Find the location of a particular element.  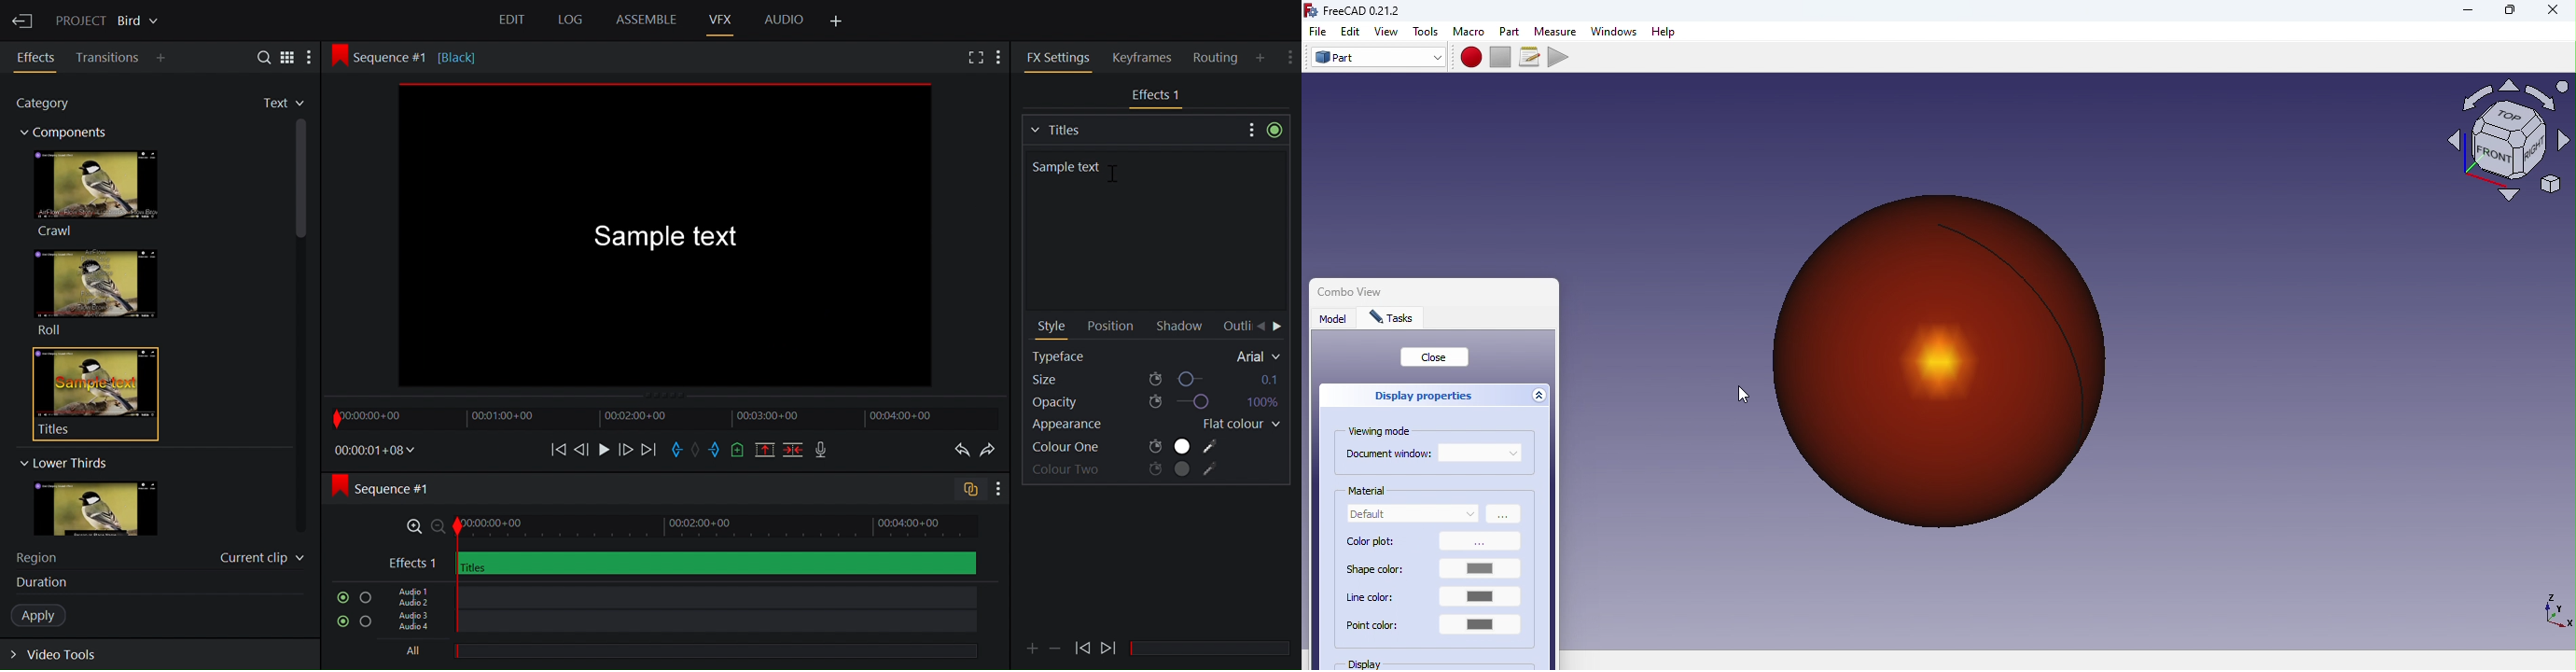

Redo is located at coordinates (991, 450).